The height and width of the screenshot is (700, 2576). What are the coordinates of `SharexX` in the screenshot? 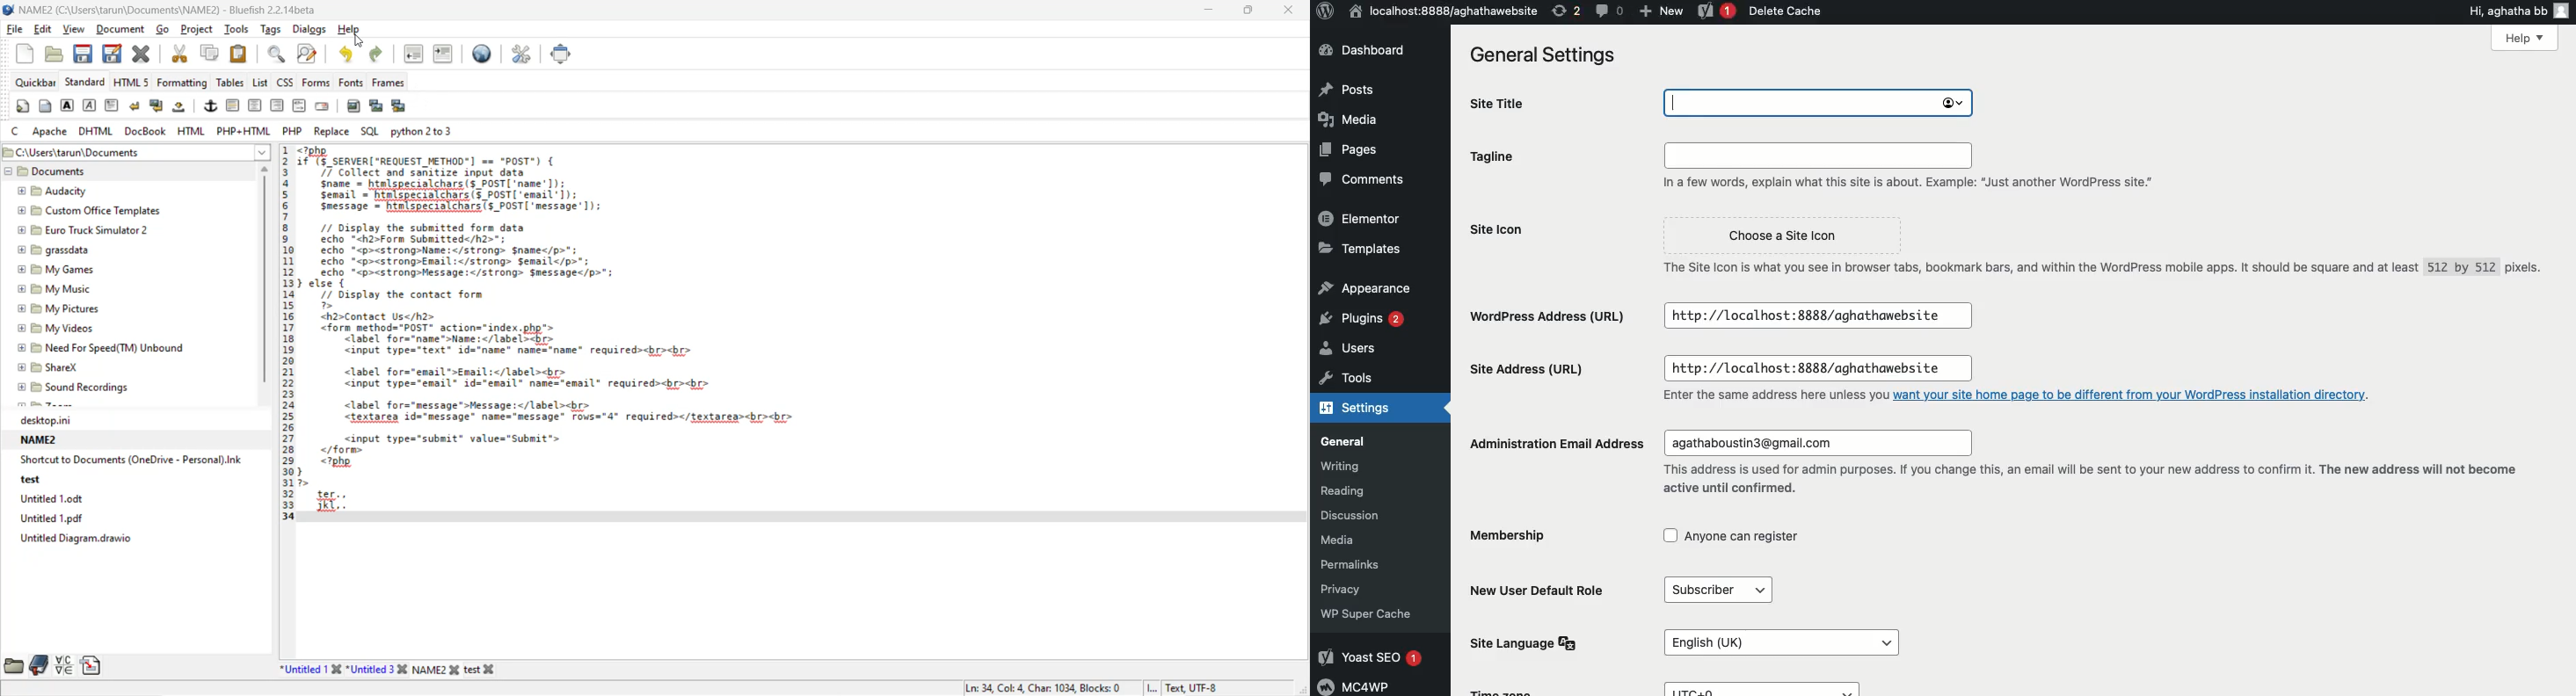 It's located at (51, 368).